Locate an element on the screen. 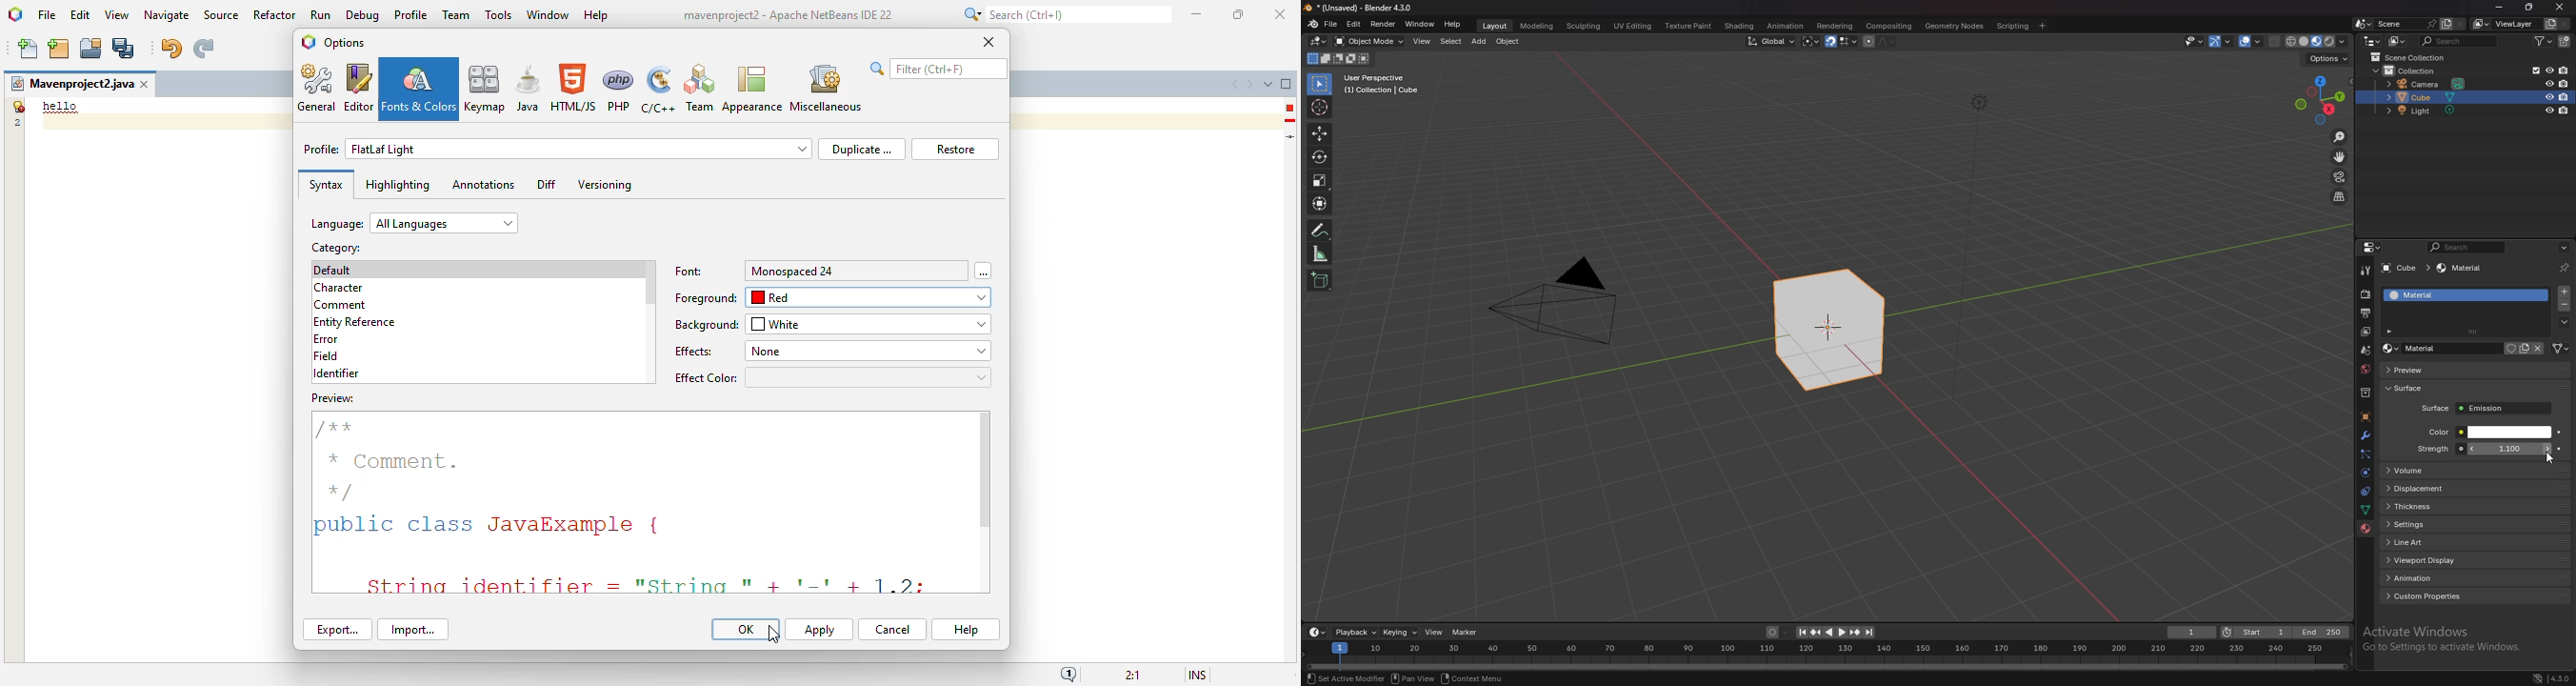 The image size is (2576, 700). proportional editing objects is located at coordinates (1867, 41).